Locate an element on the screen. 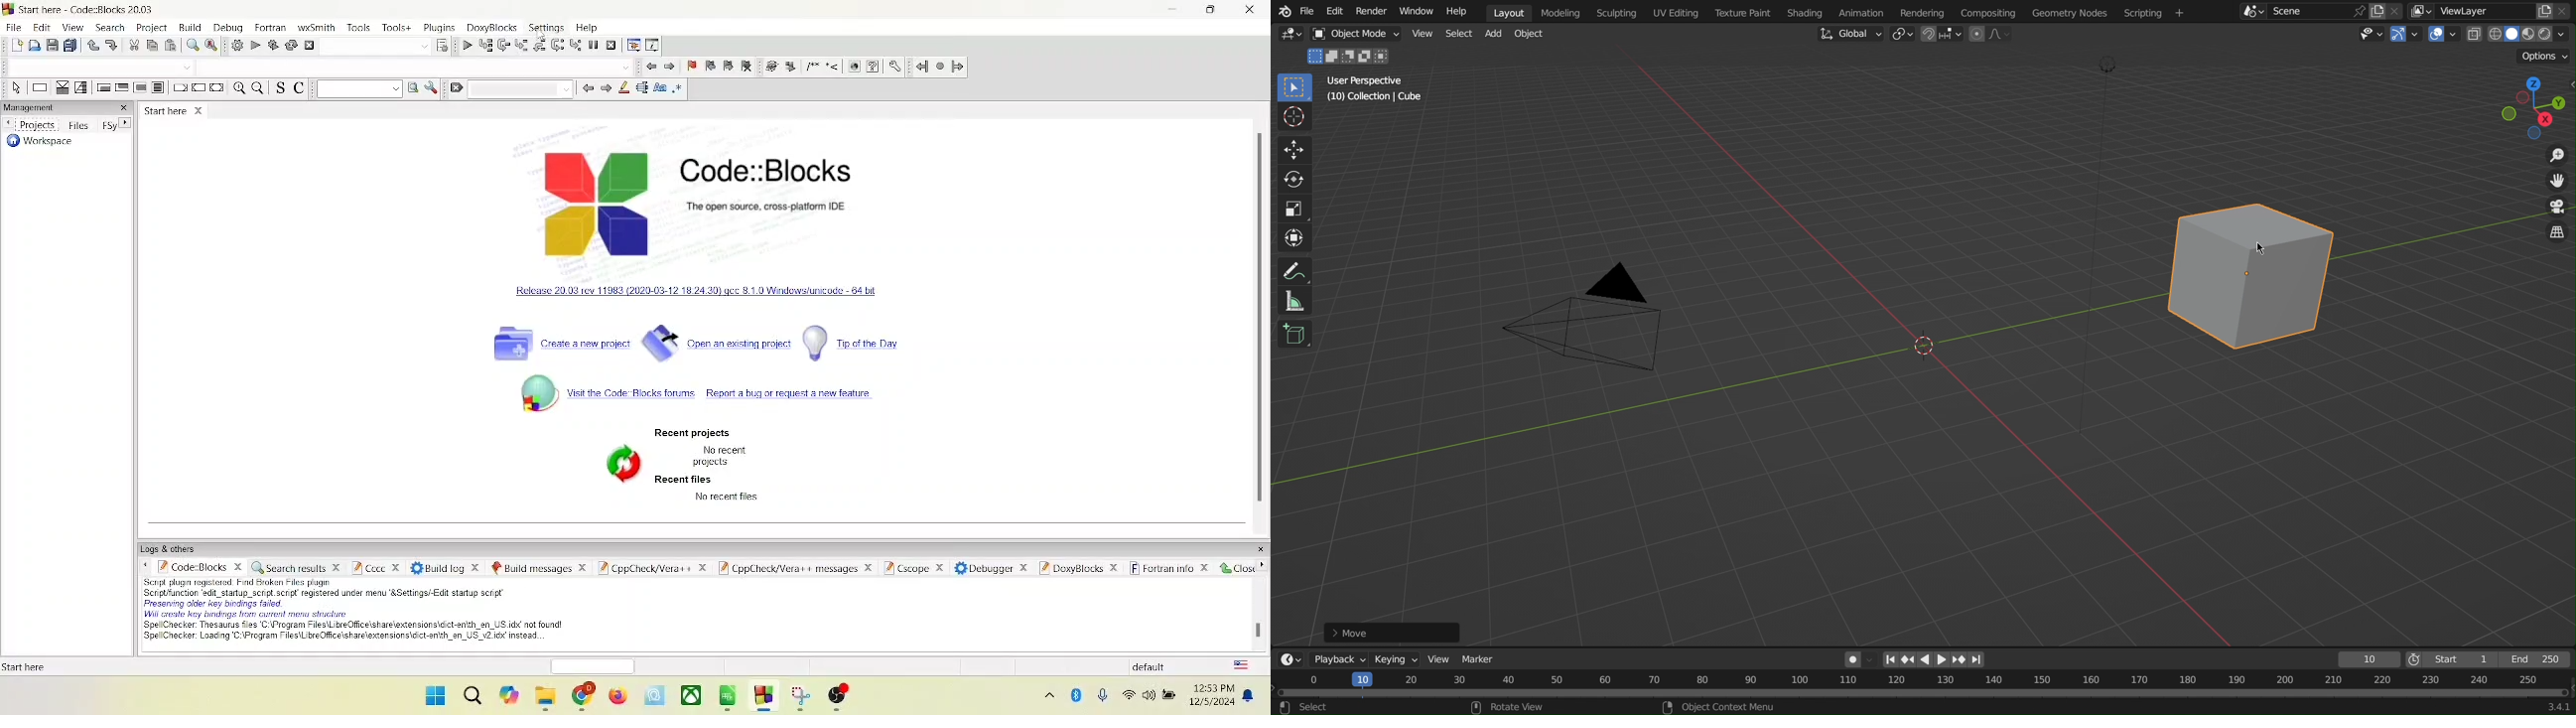  Types of objects is located at coordinates (2367, 33).